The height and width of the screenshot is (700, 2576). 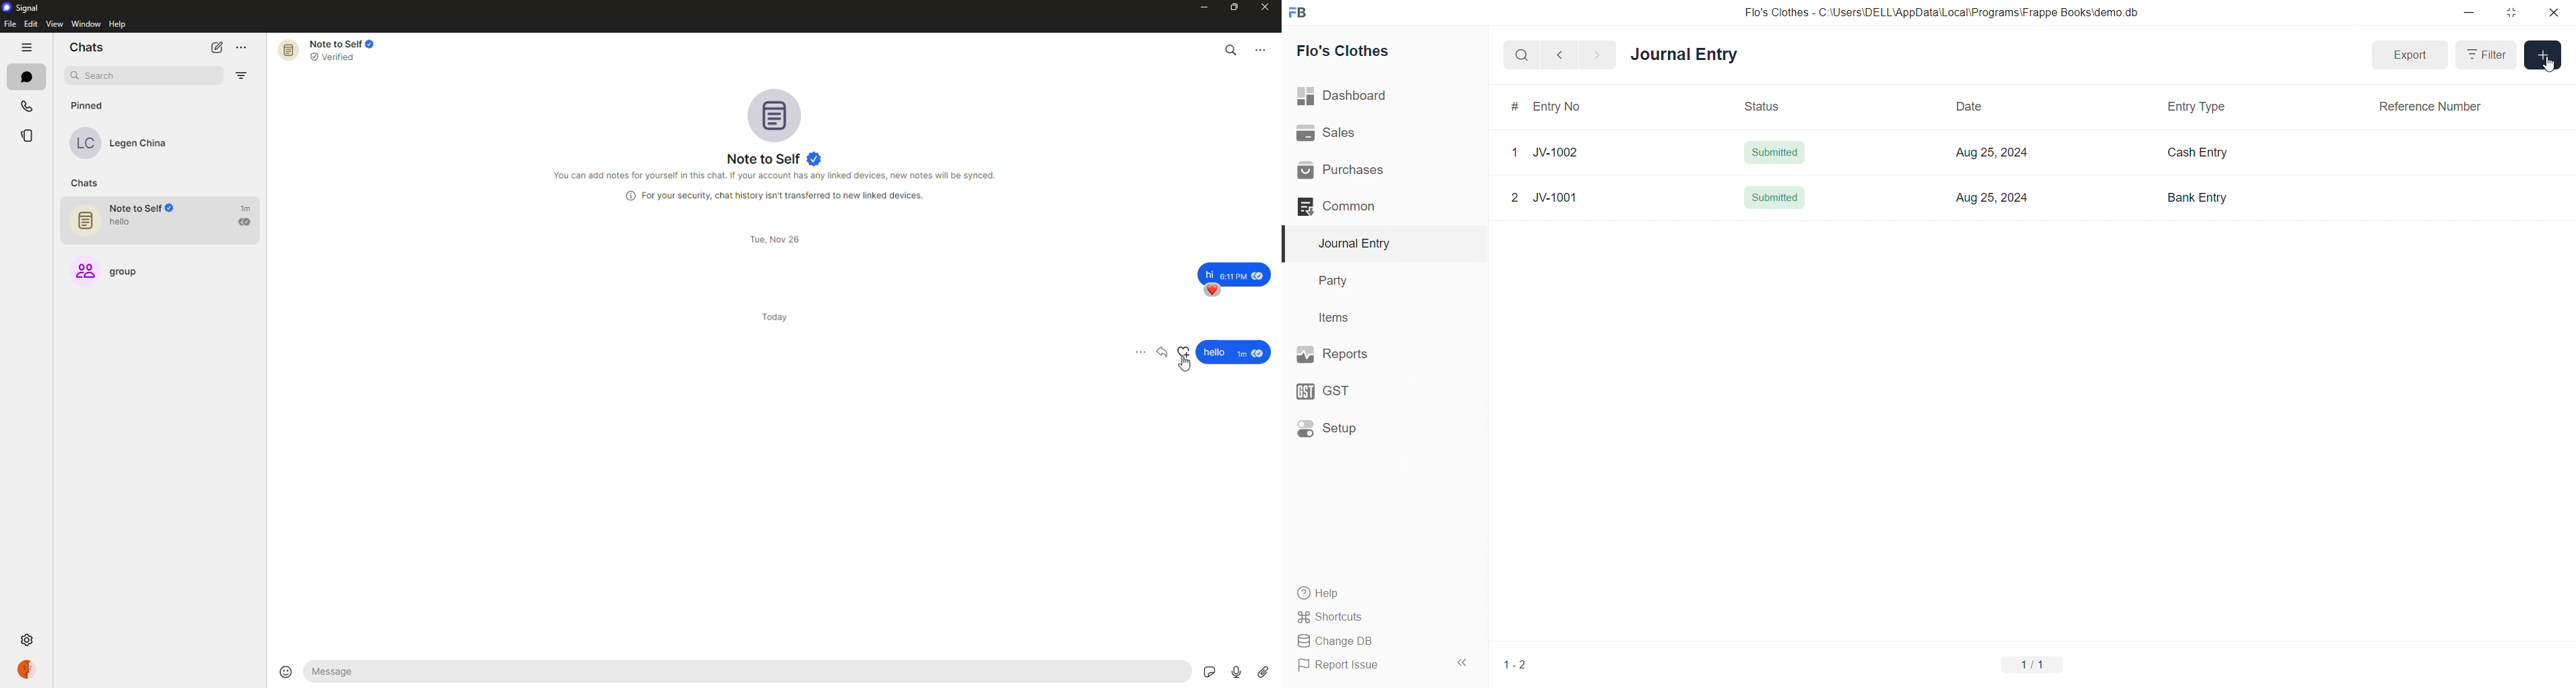 I want to click on Party, so click(x=1376, y=281).